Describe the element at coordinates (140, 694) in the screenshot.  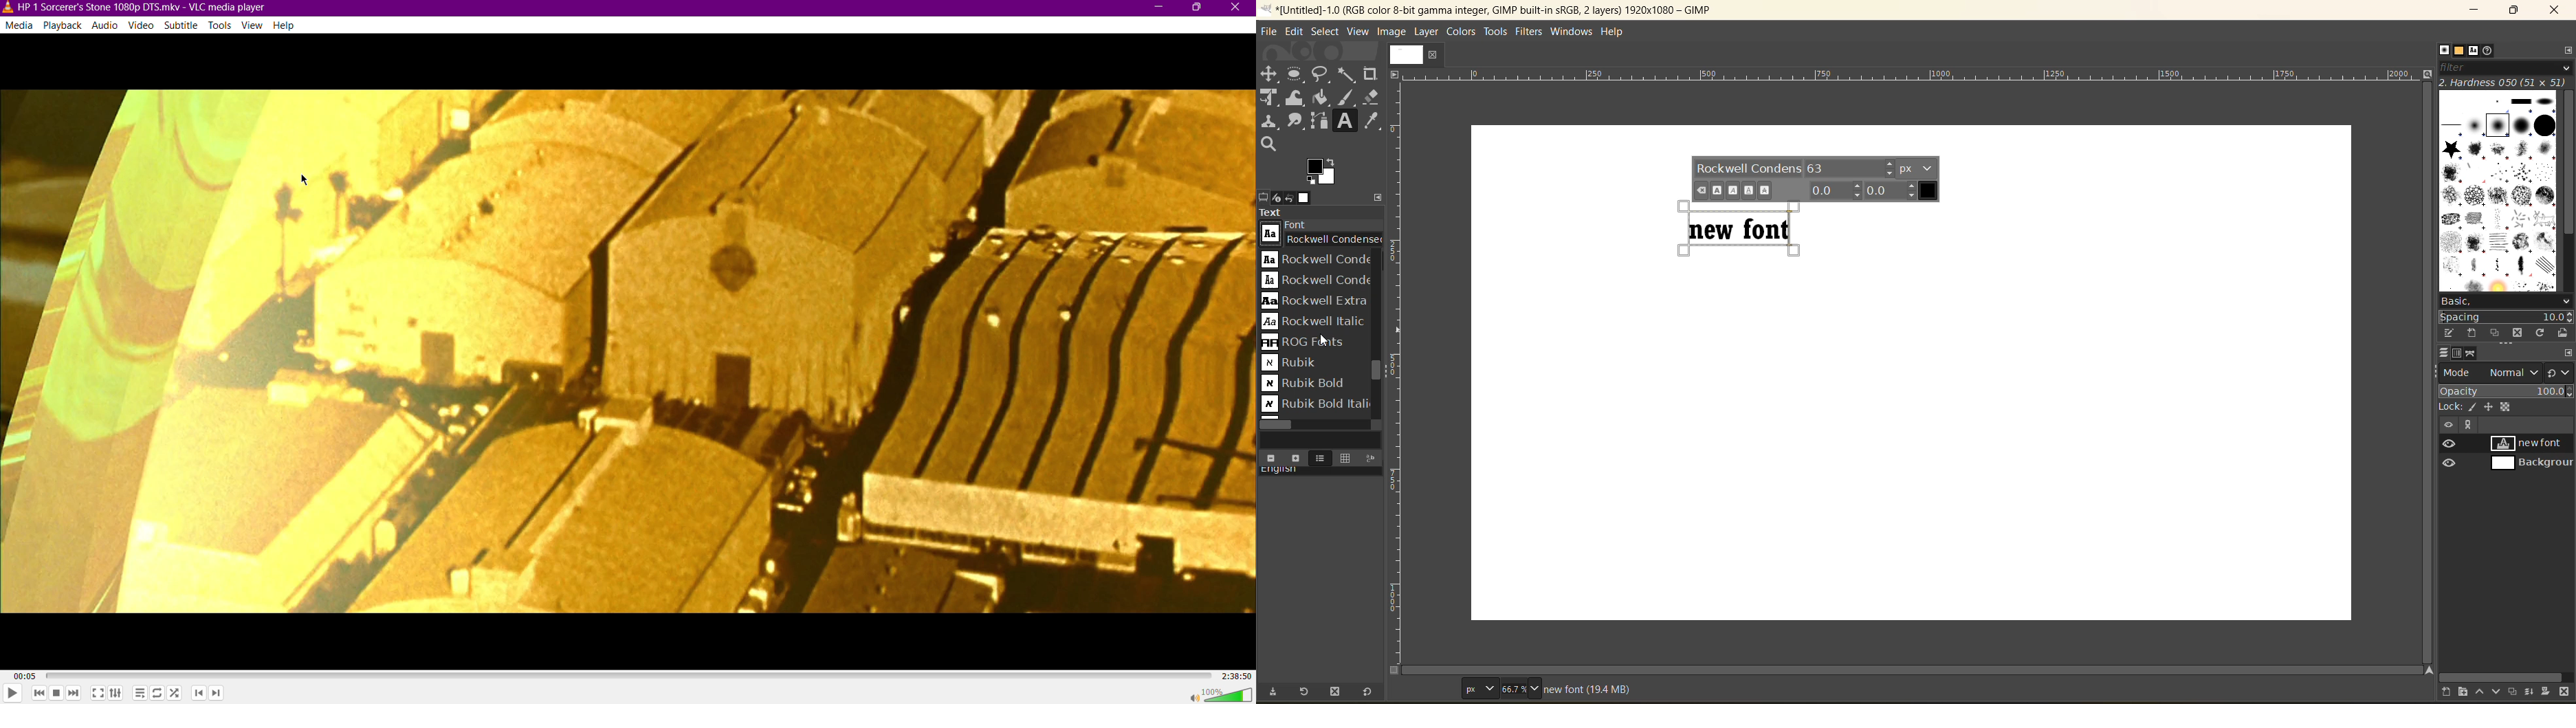
I see `Toggle playlist` at that location.